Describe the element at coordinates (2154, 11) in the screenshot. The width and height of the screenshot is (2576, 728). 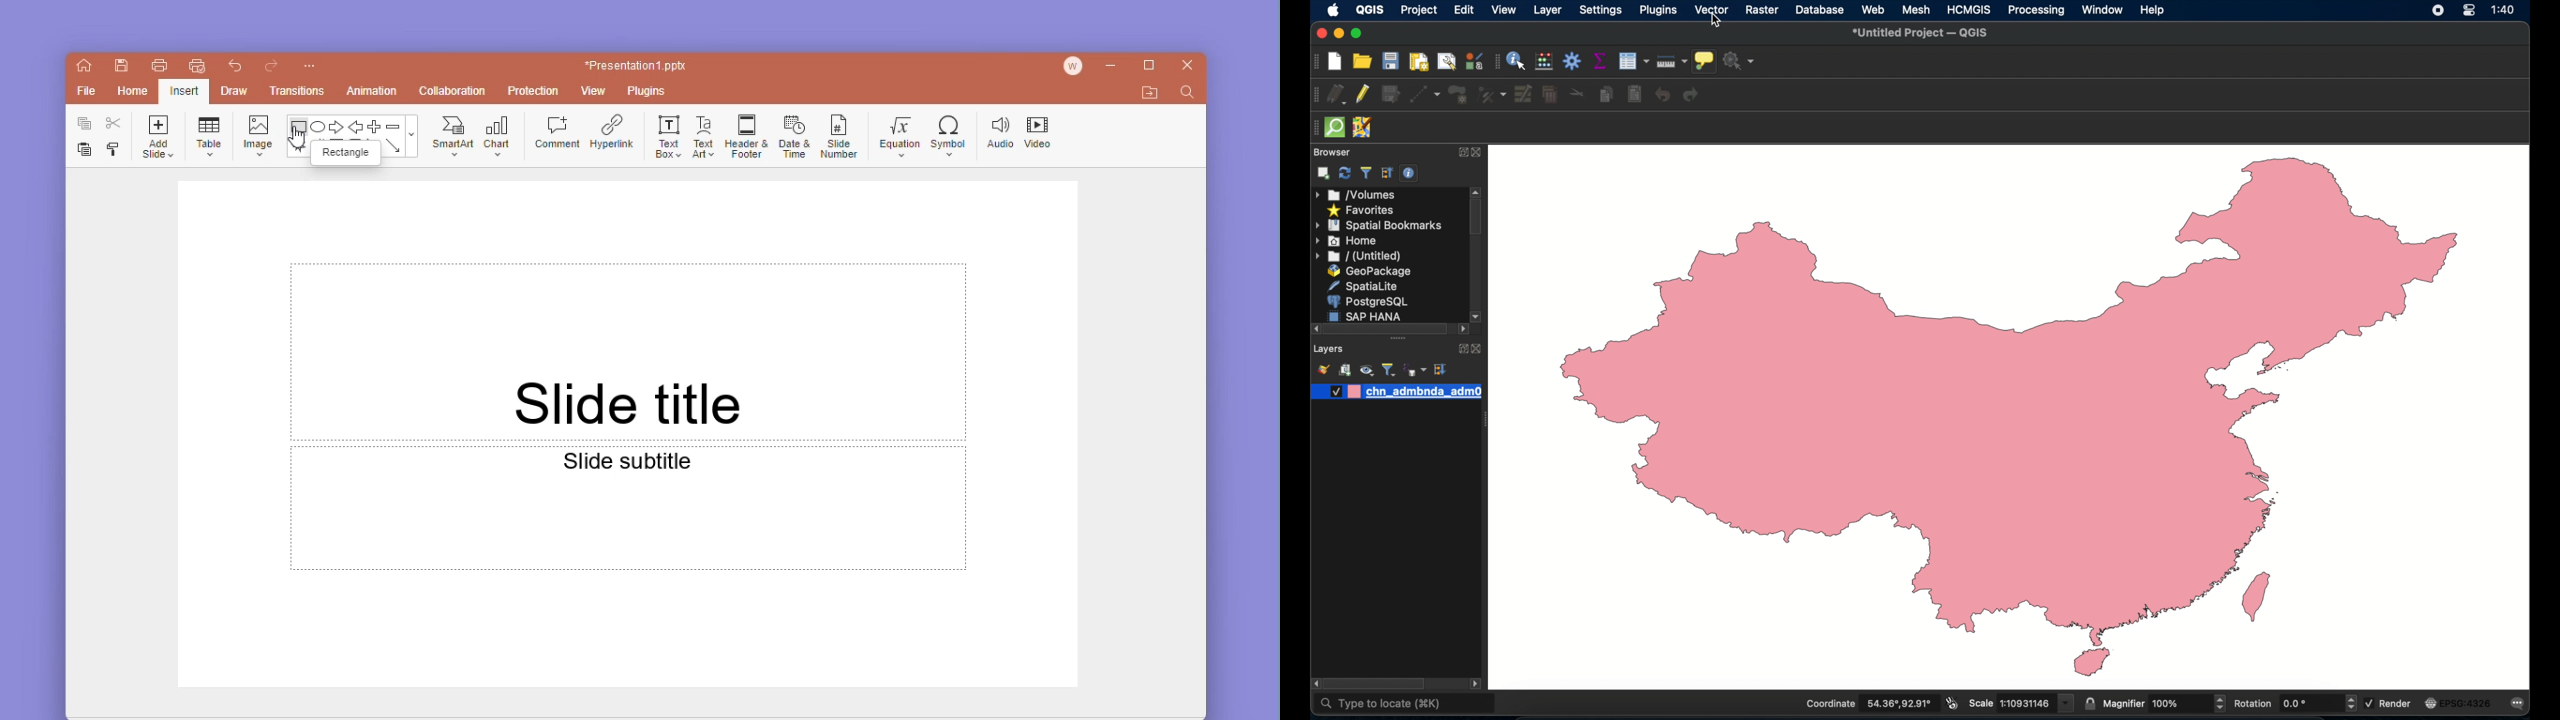
I see `help` at that location.